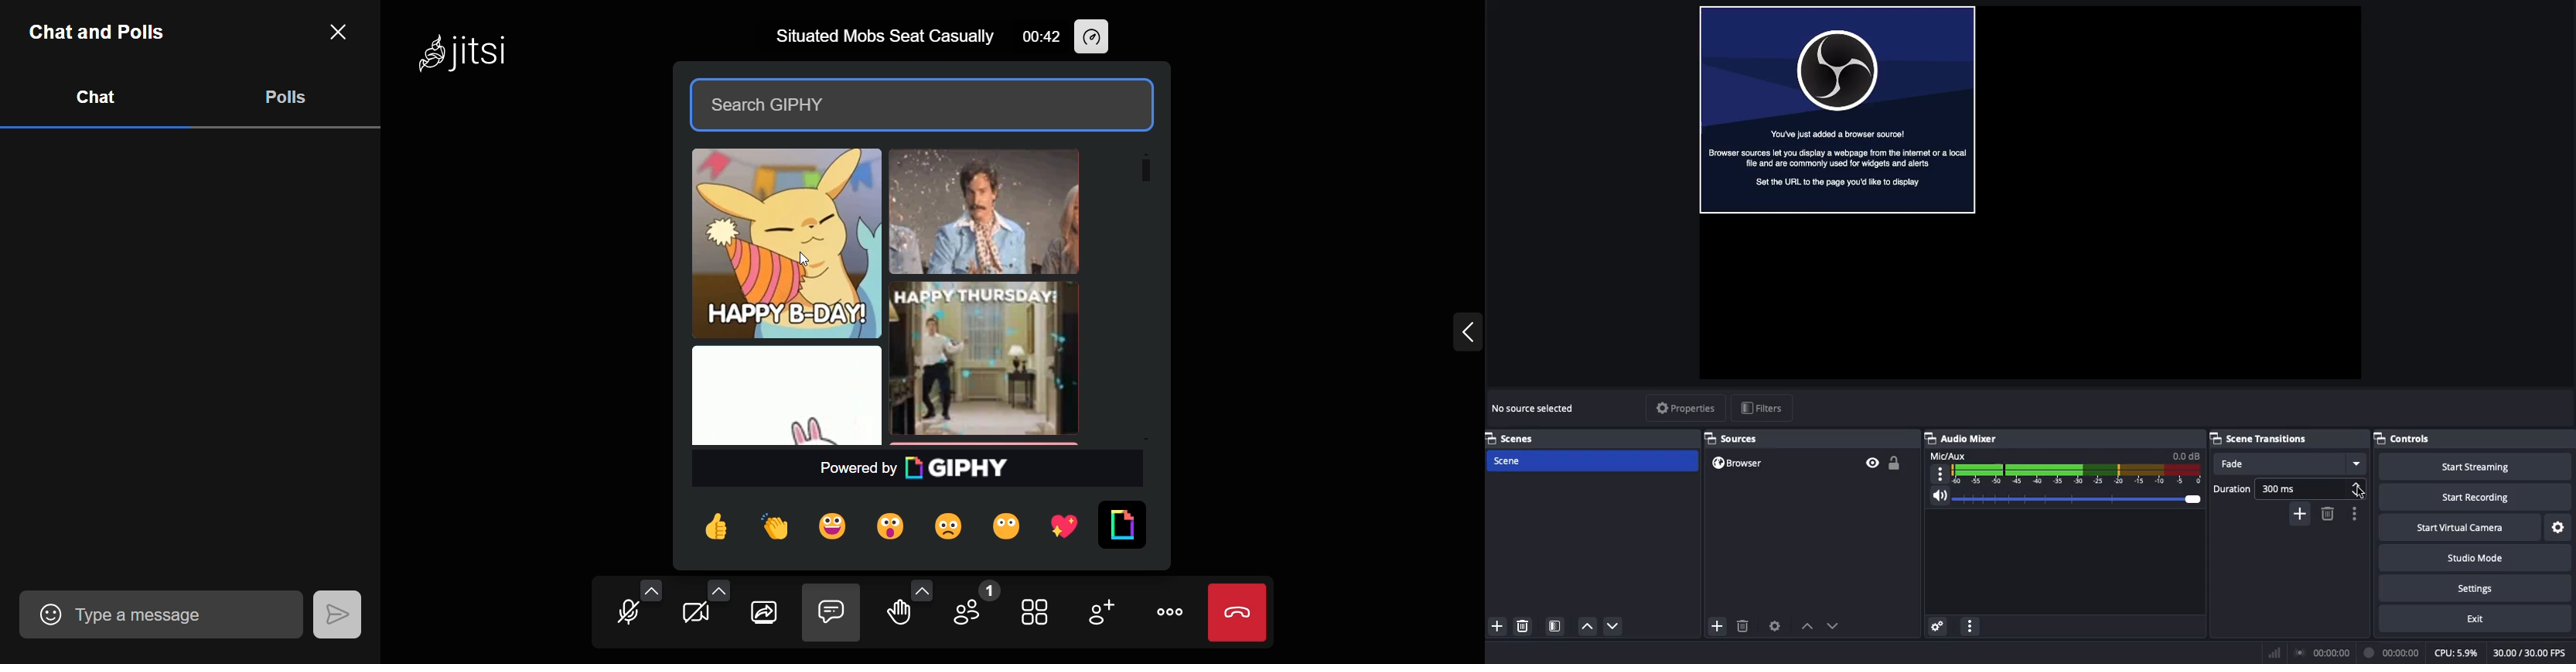 The height and width of the screenshot is (672, 2576). Describe the element at coordinates (2272, 652) in the screenshot. I see `Bars` at that location.